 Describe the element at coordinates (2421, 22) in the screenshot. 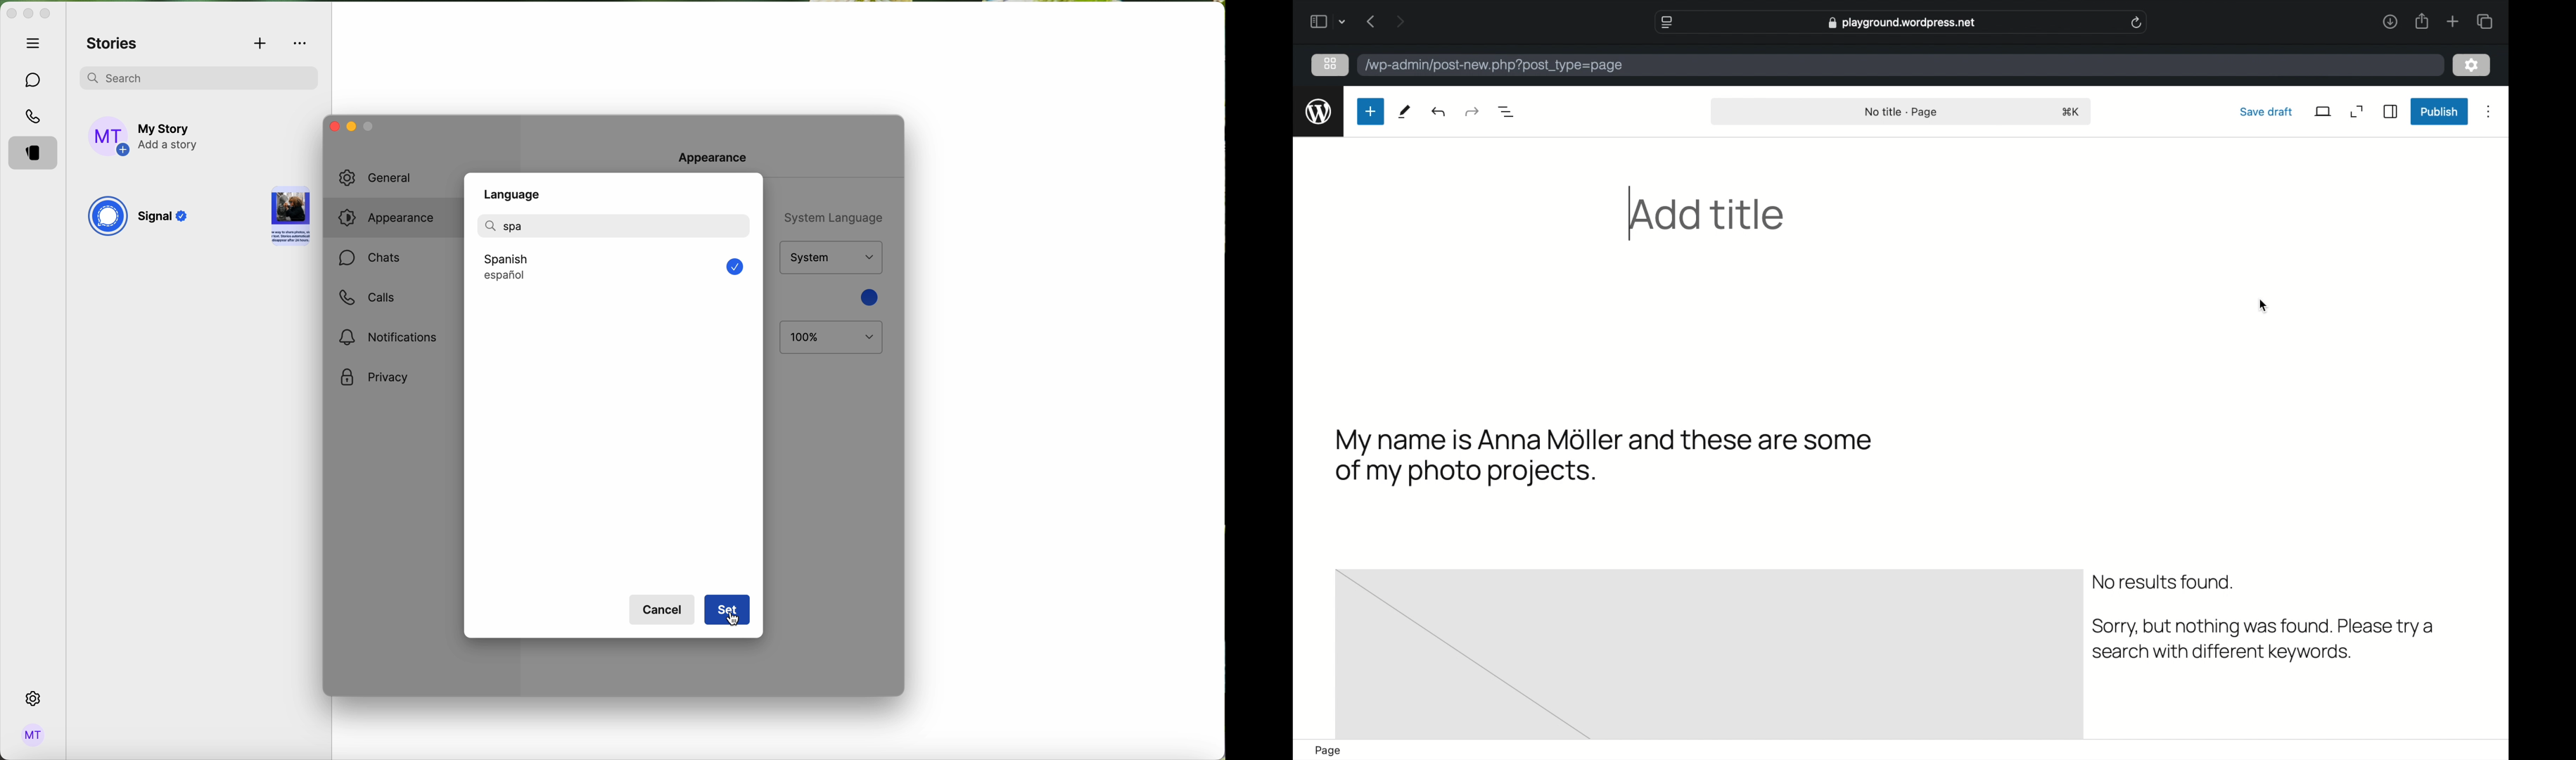

I see `share` at that location.